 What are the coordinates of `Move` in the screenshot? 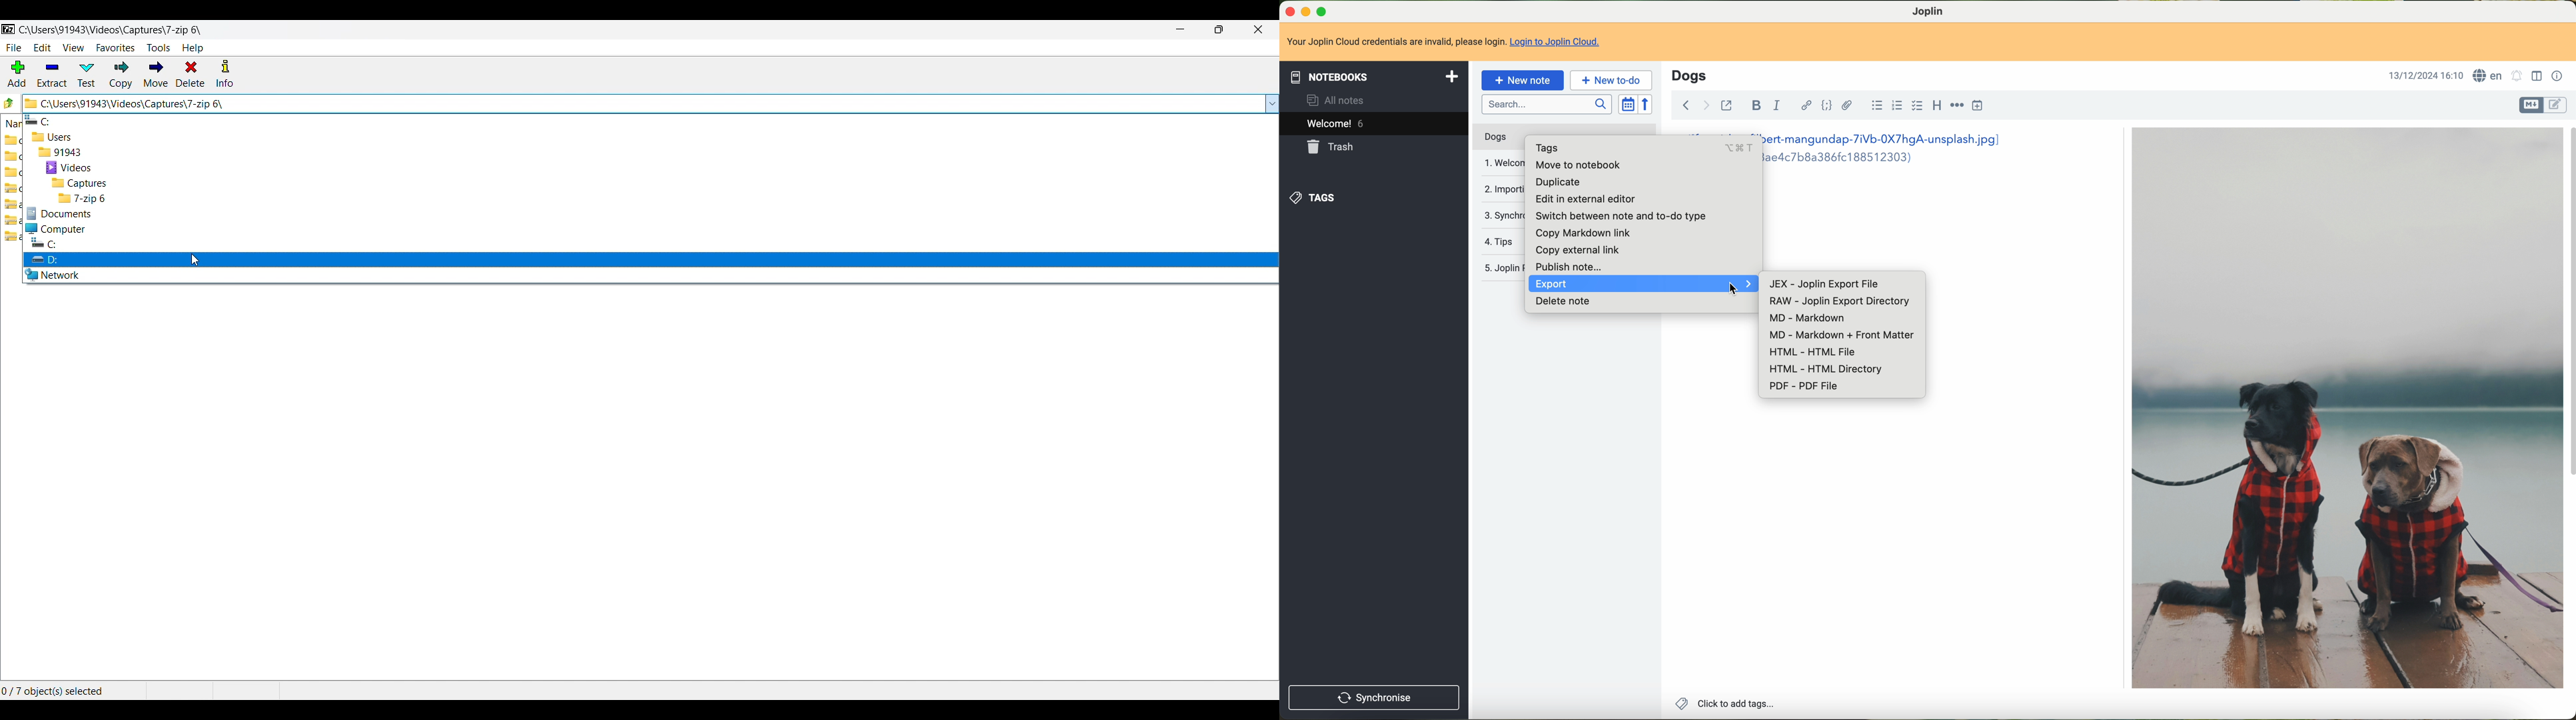 It's located at (155, 75).